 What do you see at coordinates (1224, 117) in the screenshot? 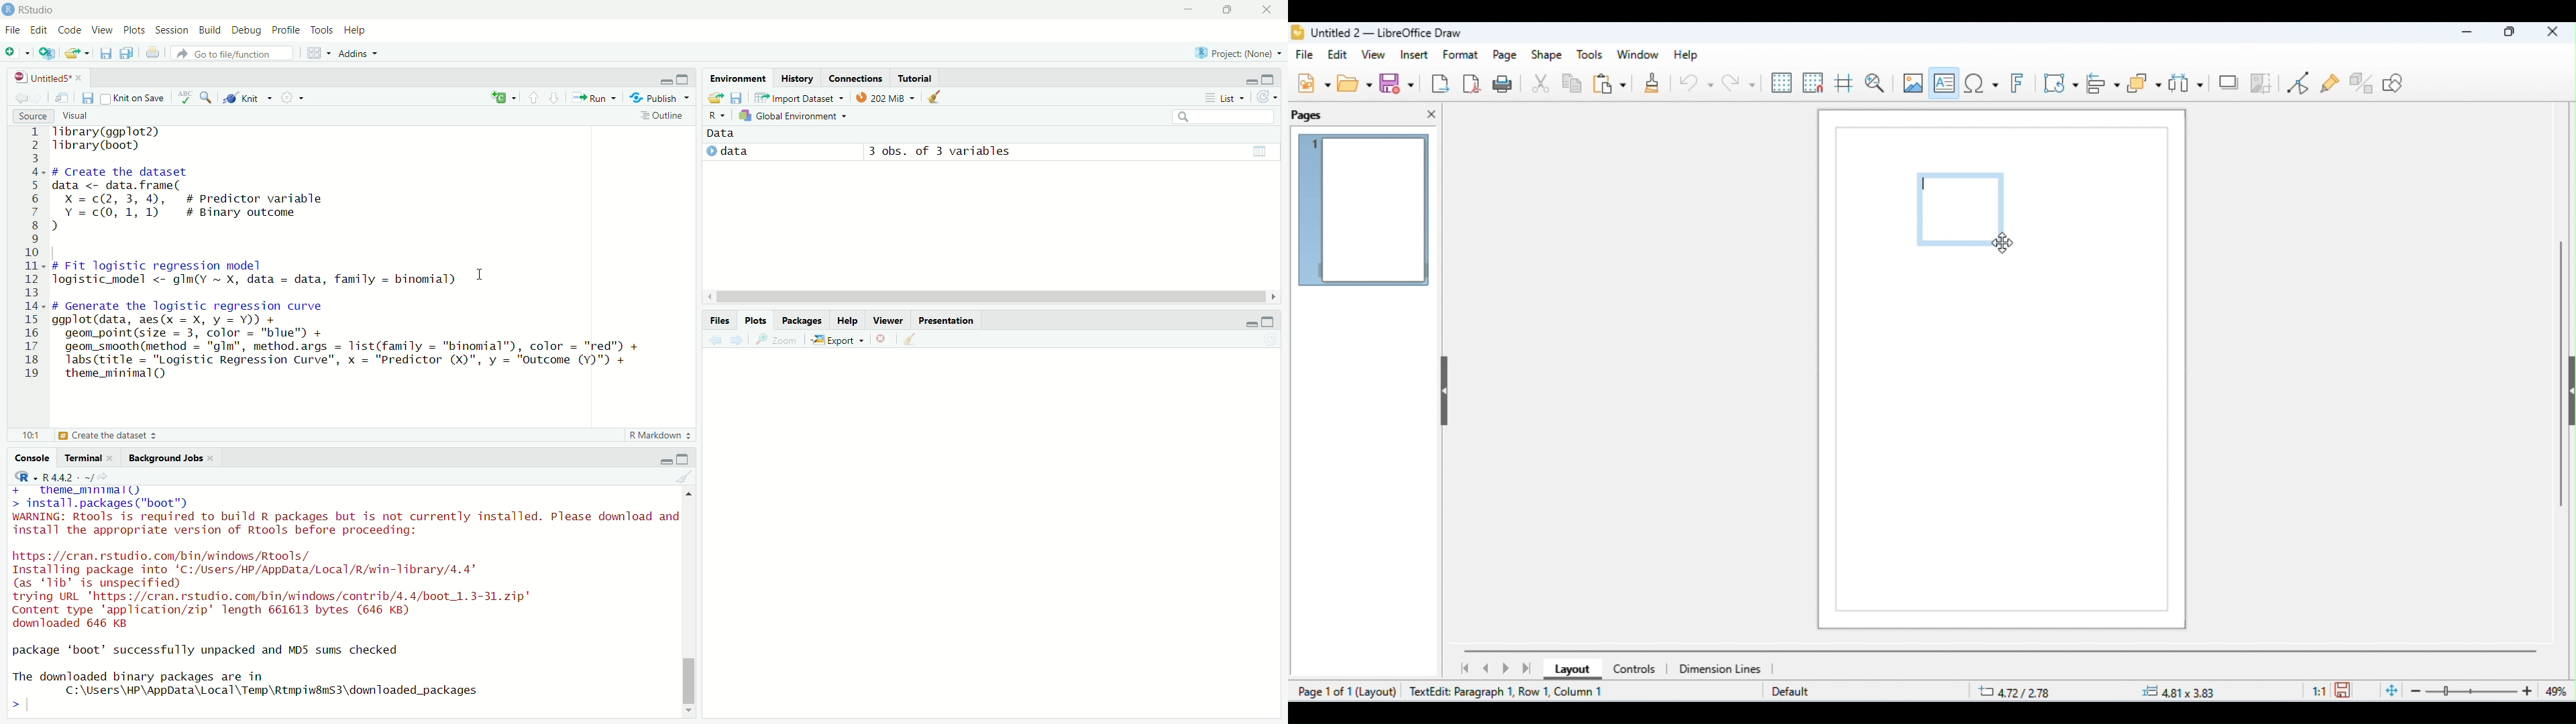
I see `Search bar` at bounding box center [1224, 117].